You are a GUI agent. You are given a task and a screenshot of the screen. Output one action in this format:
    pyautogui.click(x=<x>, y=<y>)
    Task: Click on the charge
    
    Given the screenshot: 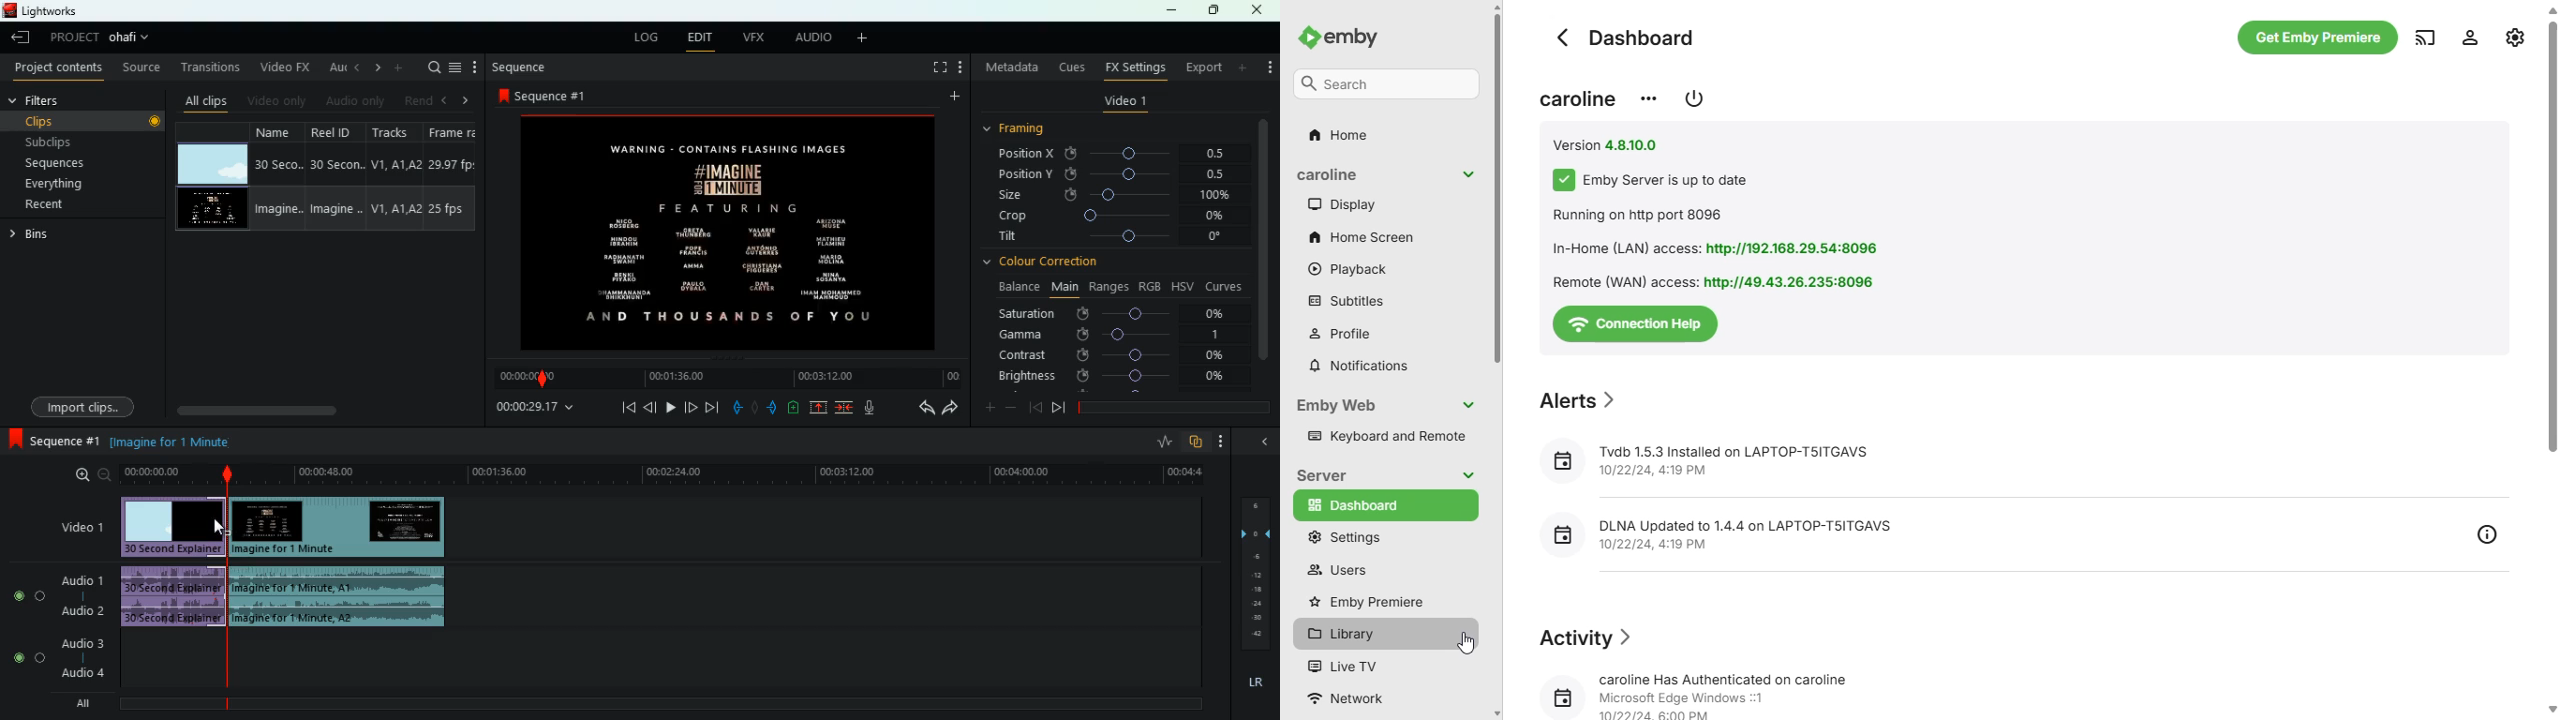 What is the action you would take?
    pyautogui.click(x=794, y=408)
    